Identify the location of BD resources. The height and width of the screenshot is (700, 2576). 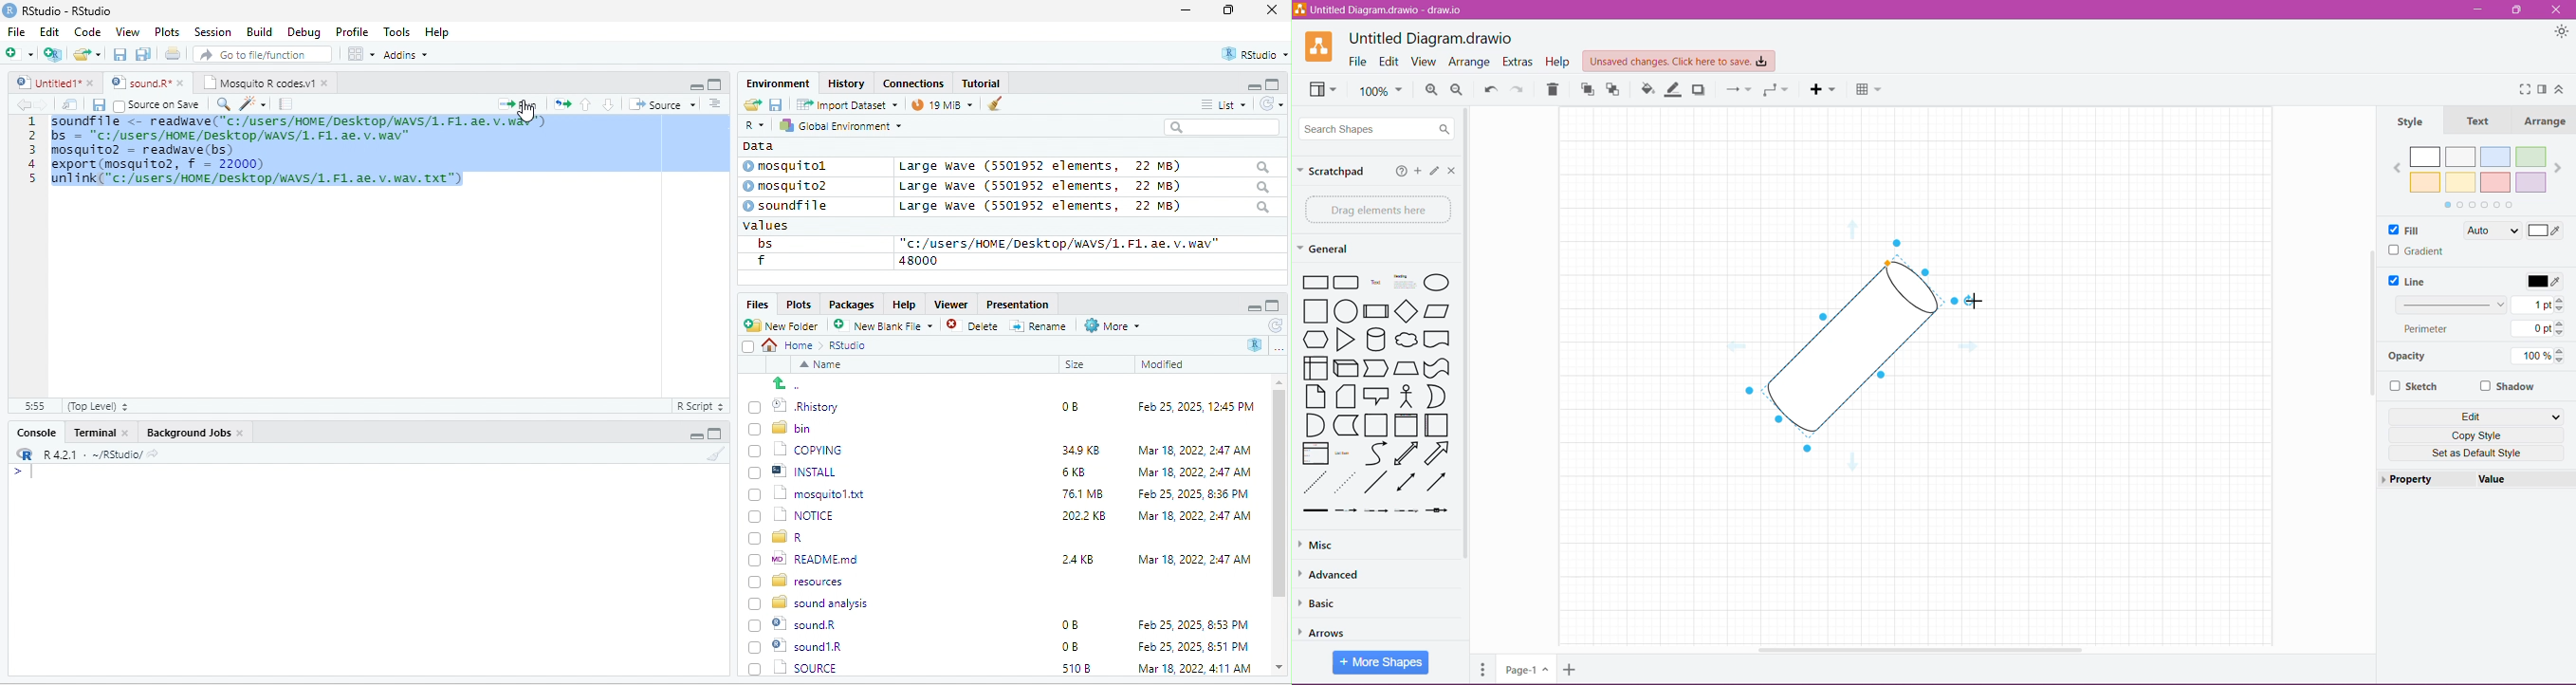
(800, 579).